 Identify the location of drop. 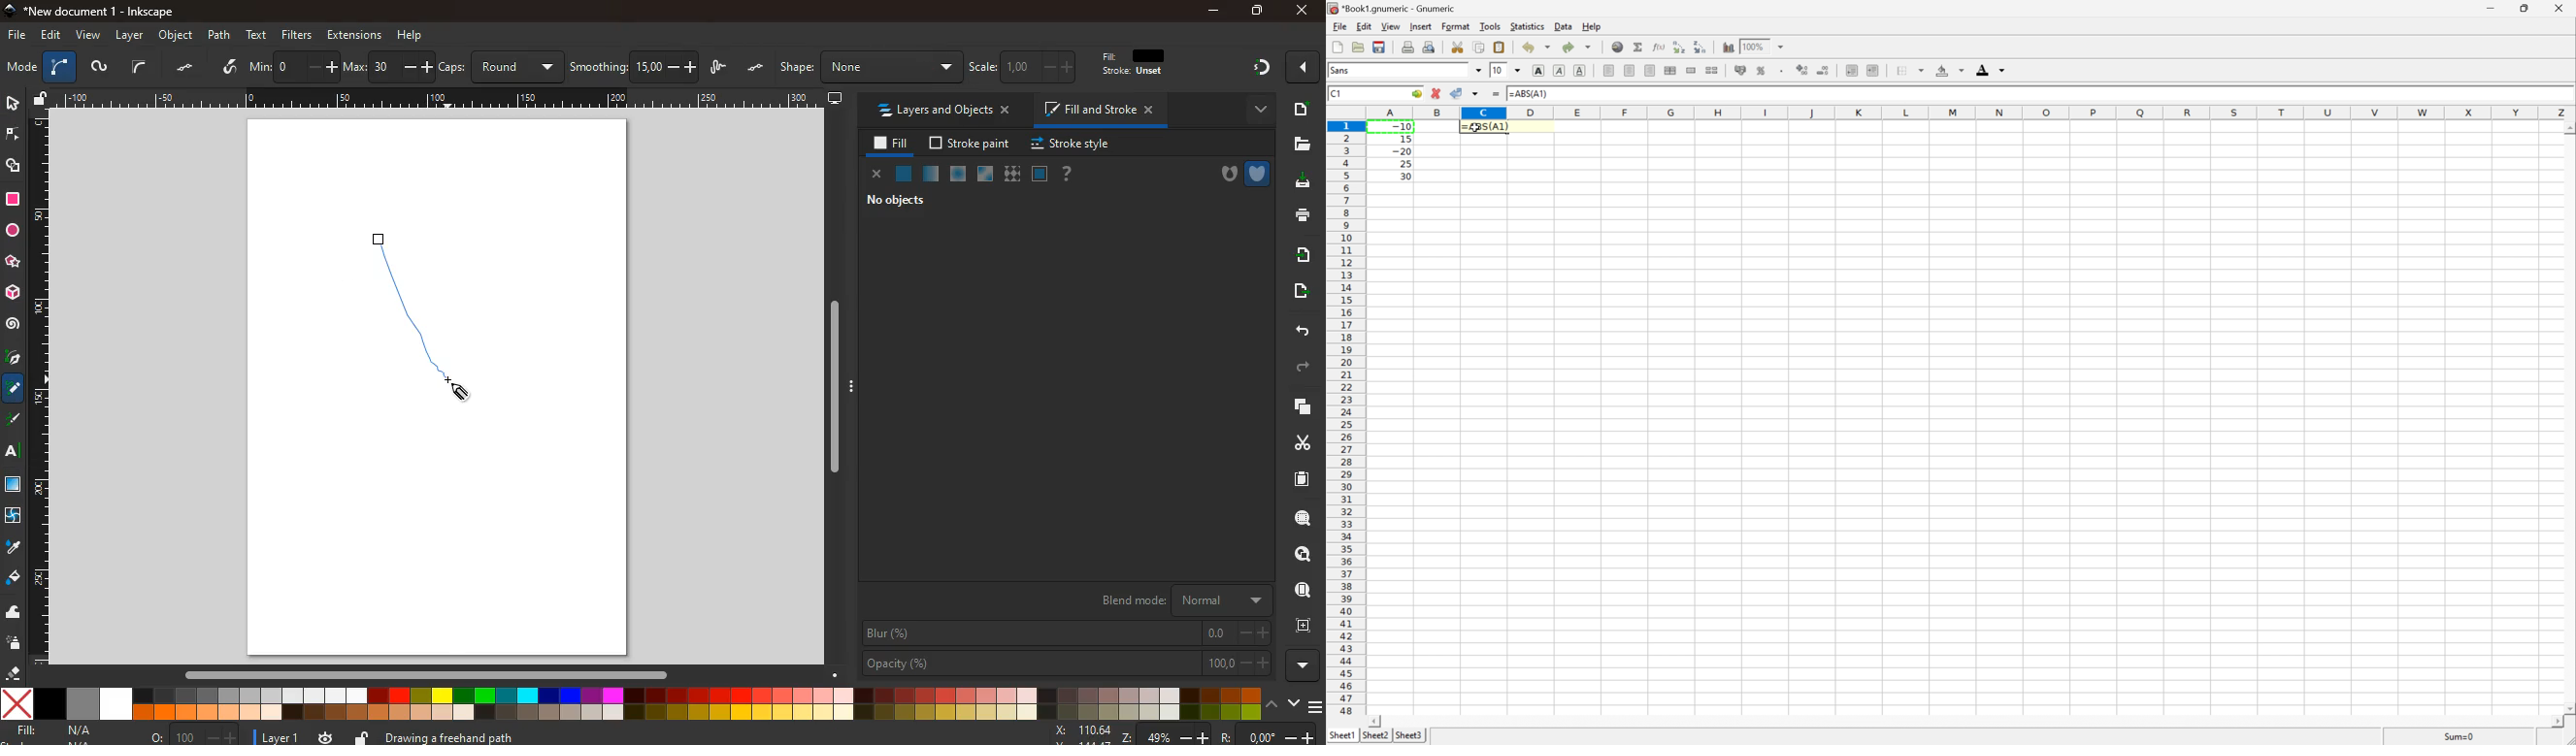
(13, 548).